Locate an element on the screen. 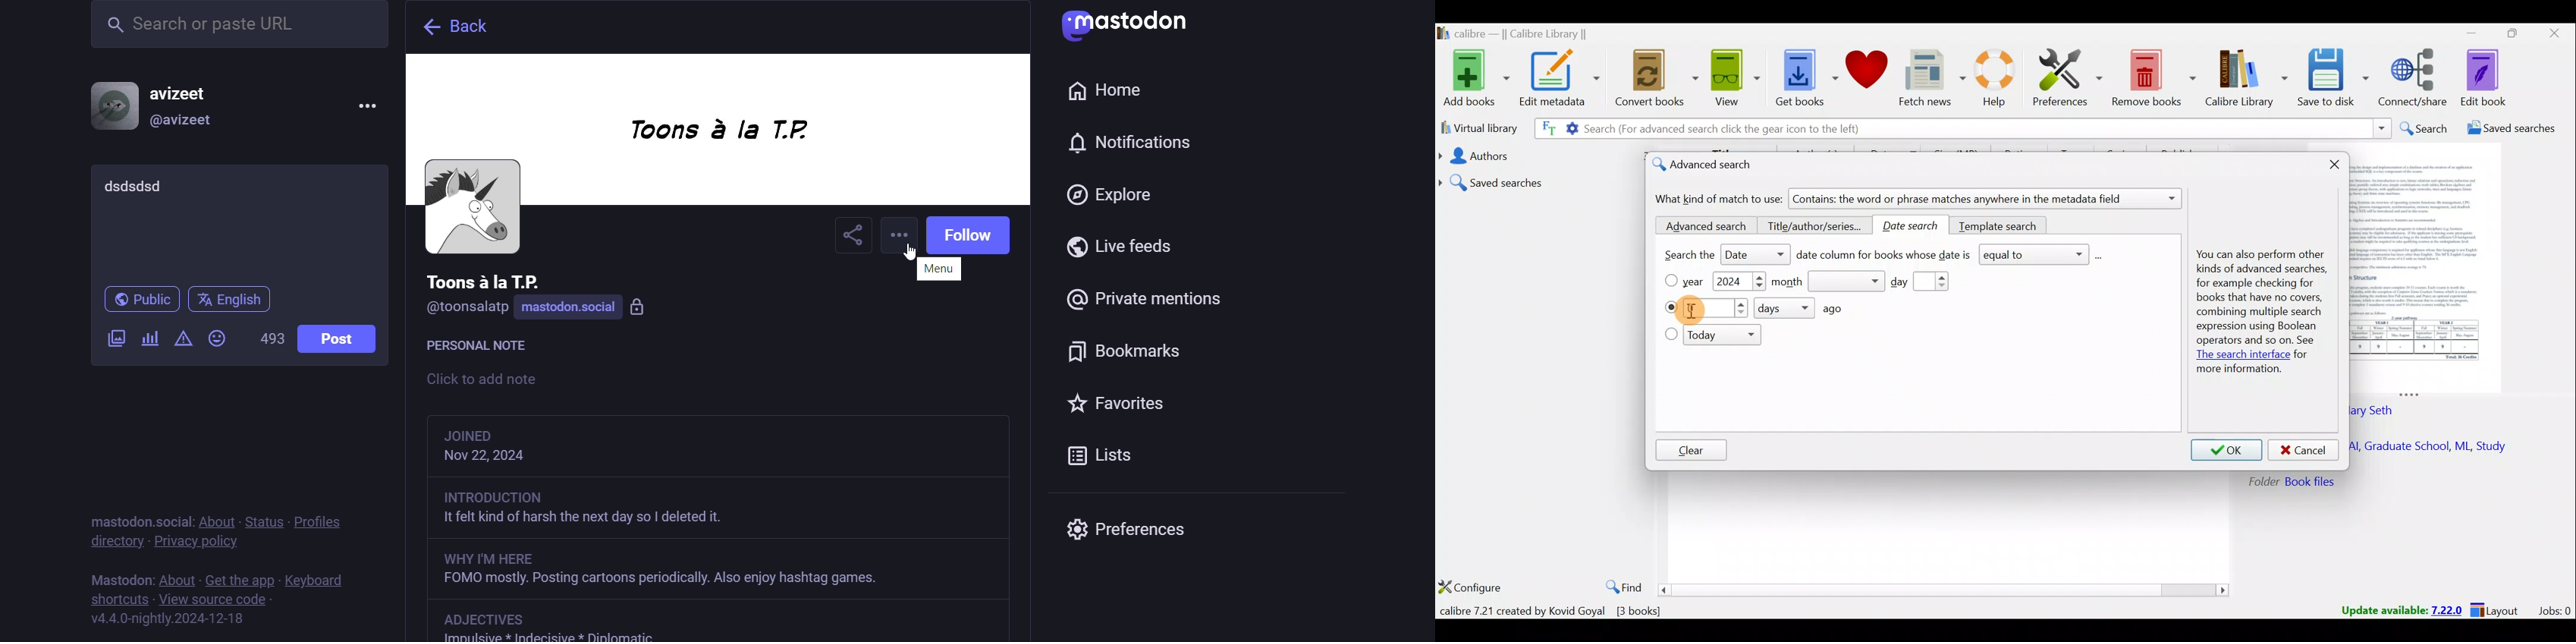 This screenshot has height=644, width=2576. bokmarks is located at coordinates (1136, 359).